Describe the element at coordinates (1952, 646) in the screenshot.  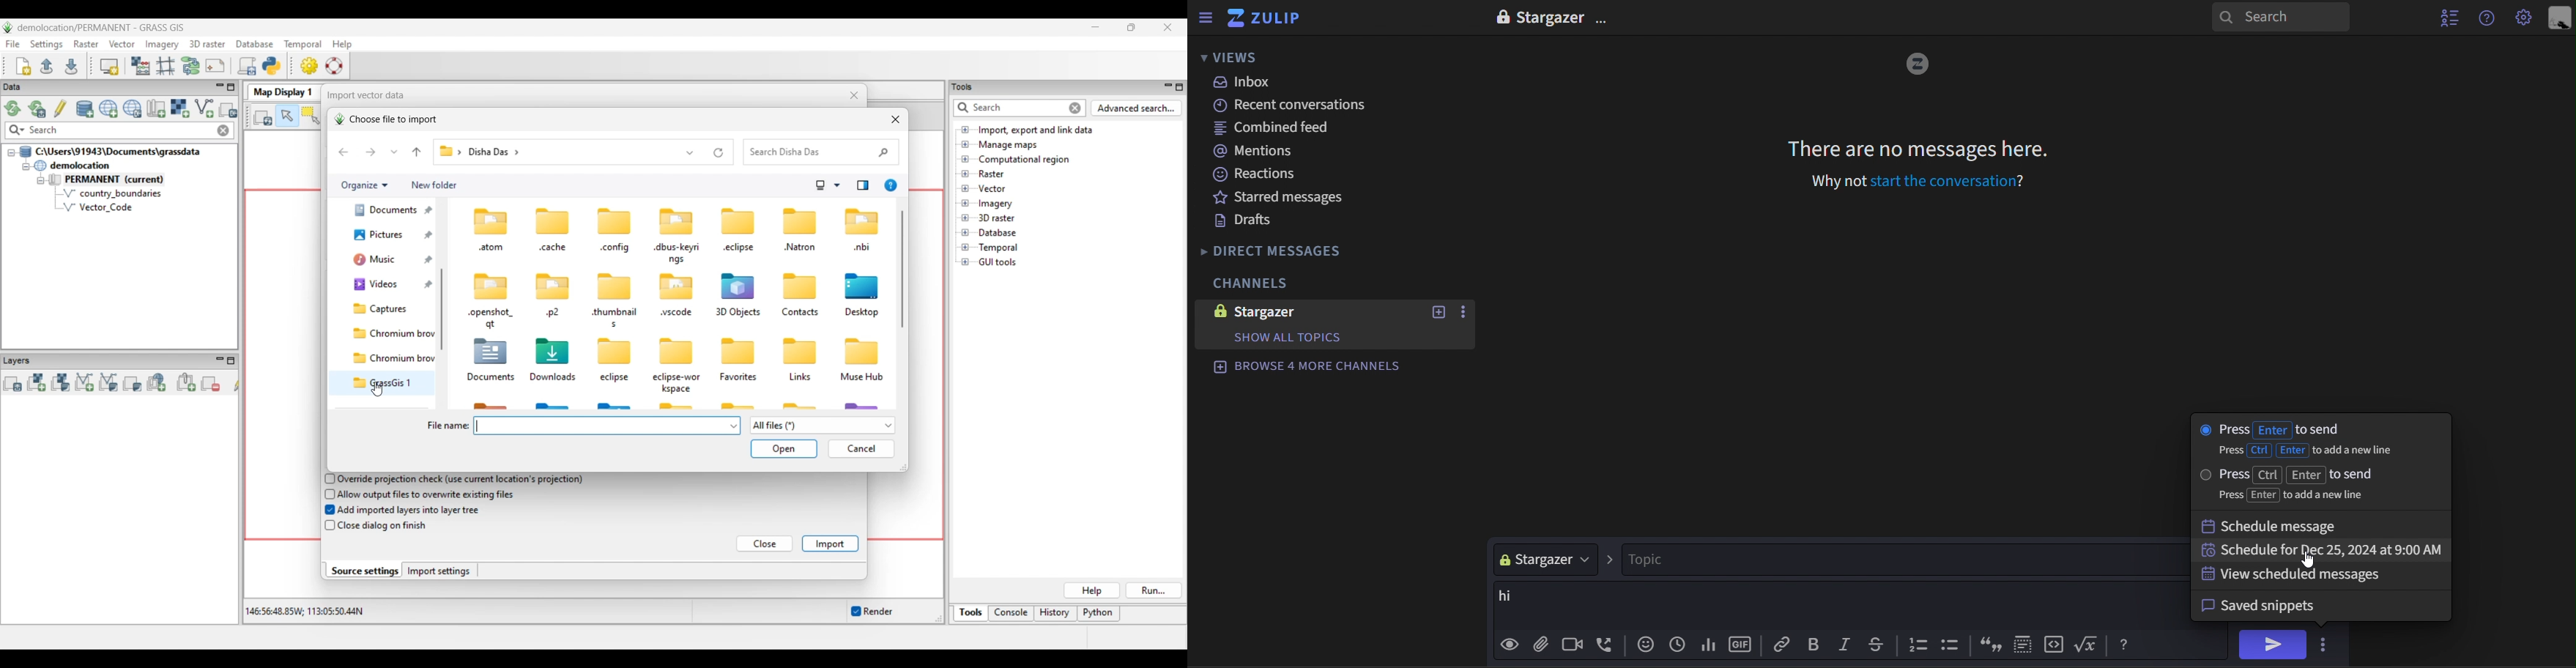
I see `bullets` at that location.